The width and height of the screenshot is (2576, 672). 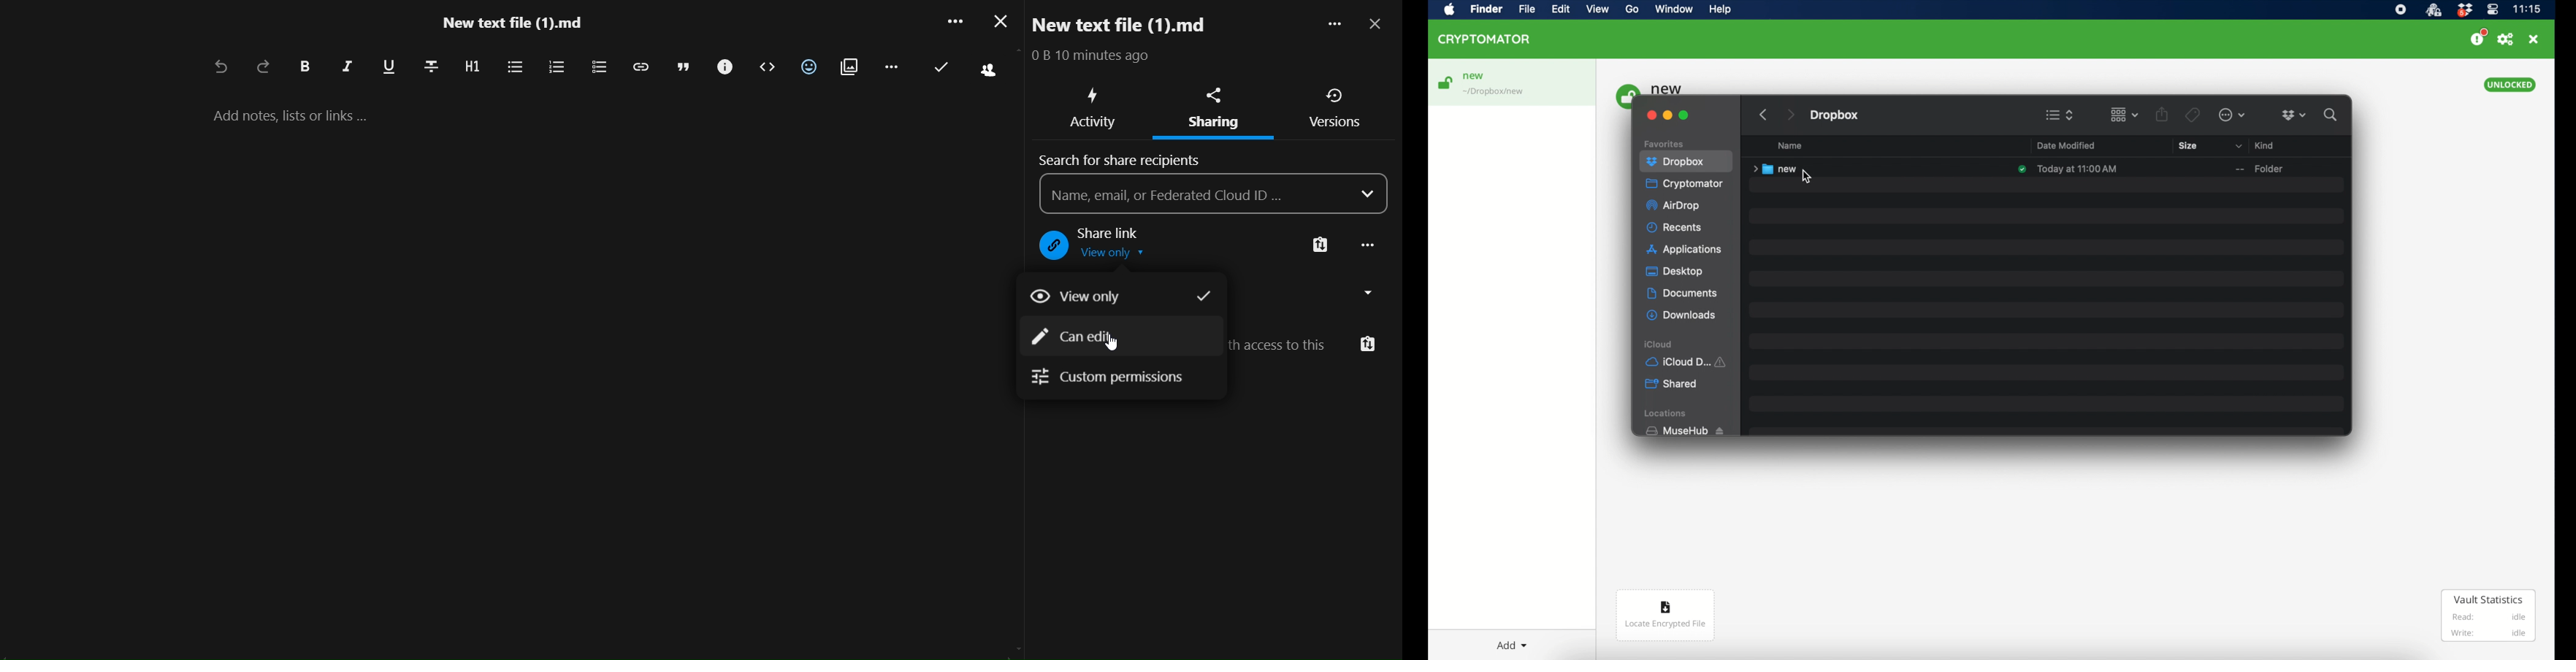 What do you see at coordinates (2493, 10) in the screenshot?
I see `control center` at bounding box center [2493, 10].